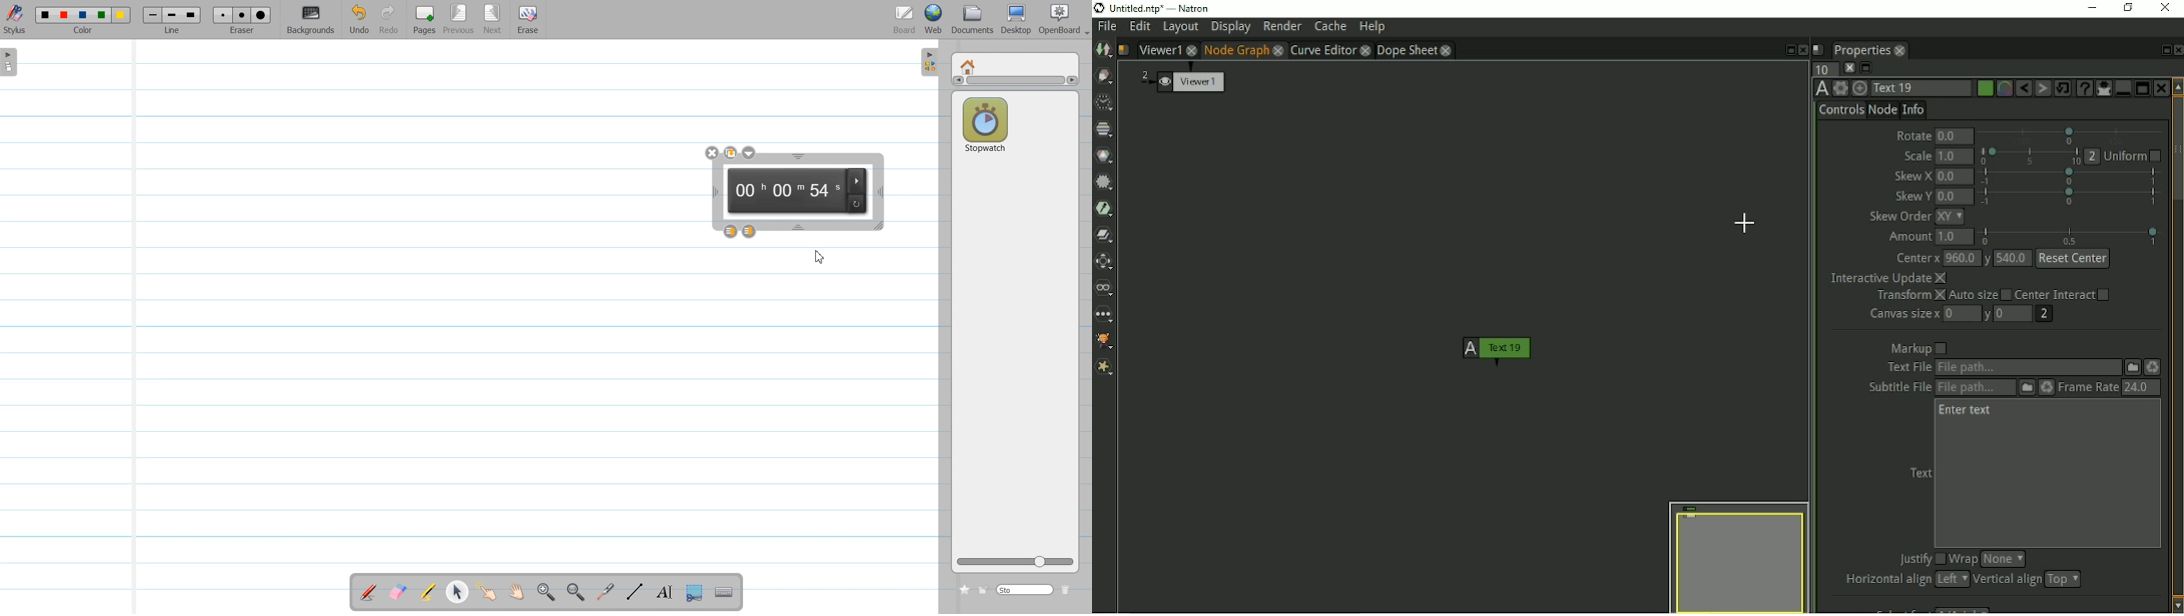 Image resolution: width=2184 pixels, height=616 pixels. I want to click on Separate panel , so click(2143, 86).